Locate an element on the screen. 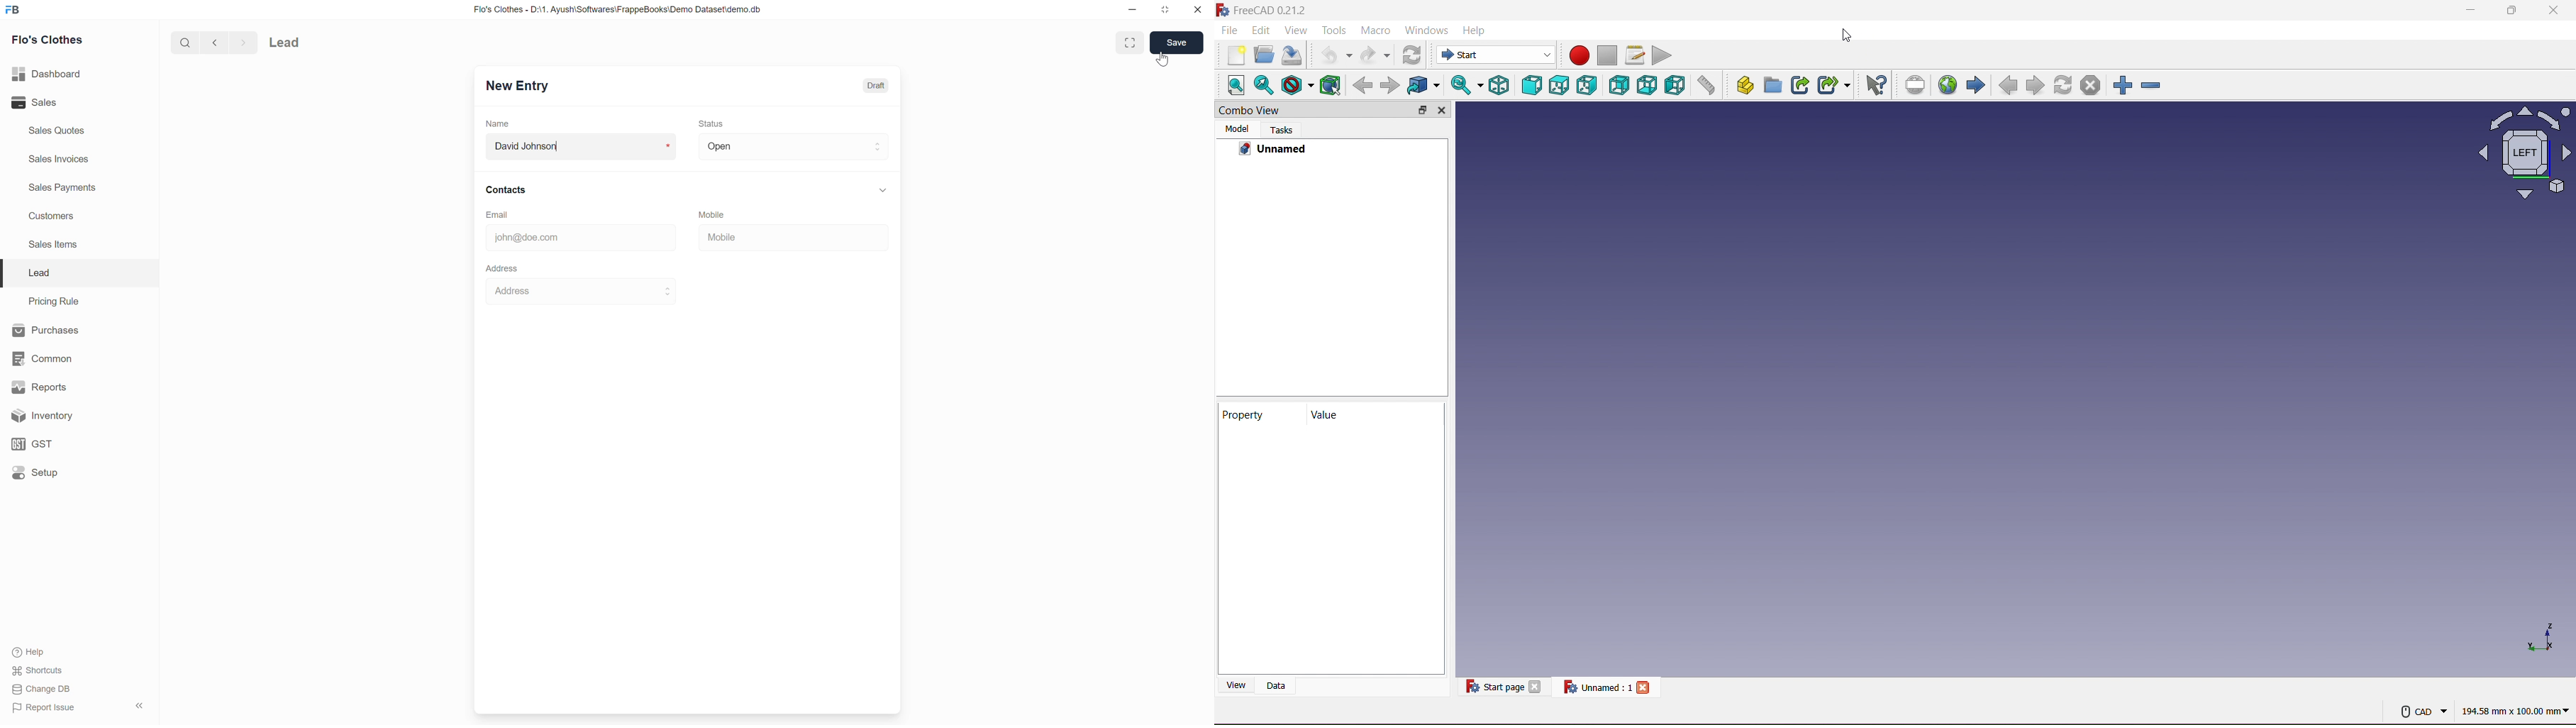 This screenshot has width=2576, height=728. Front is located at coordinates (1532, 84).